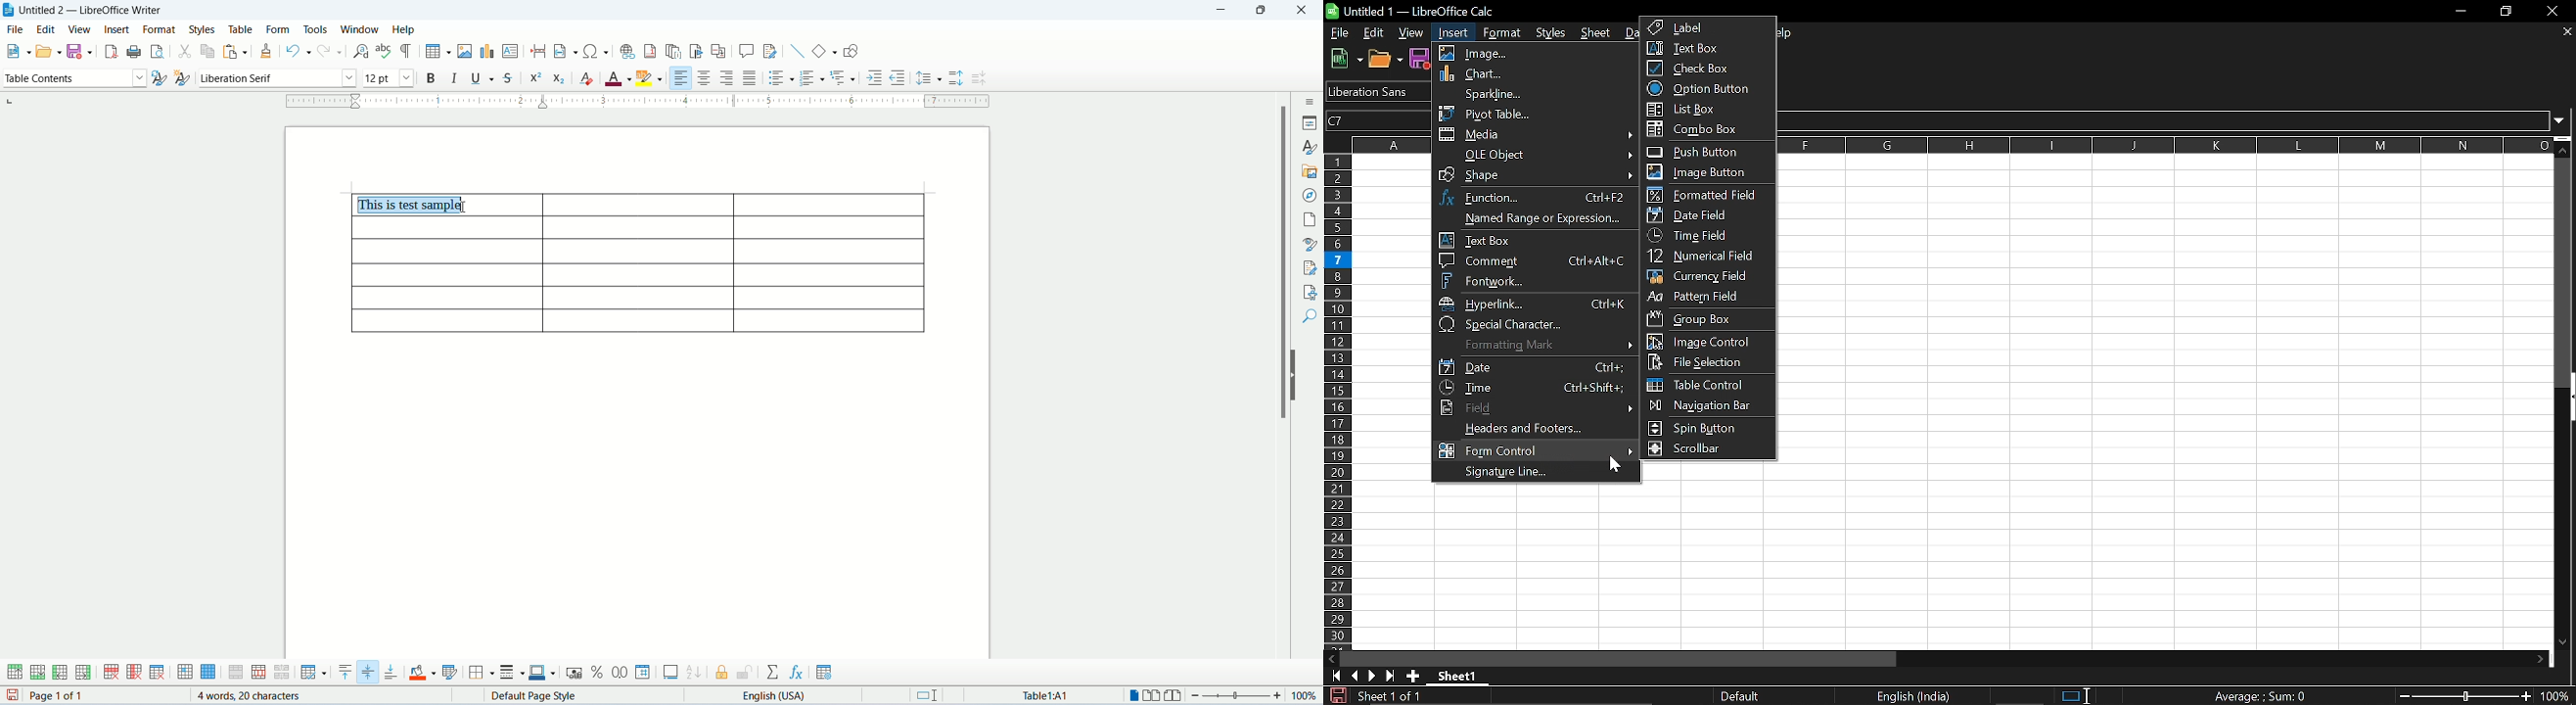  What do you see at coordinates (314, 673) in the screenshot?
I see `optimize size` at bounding box center [314, 673].